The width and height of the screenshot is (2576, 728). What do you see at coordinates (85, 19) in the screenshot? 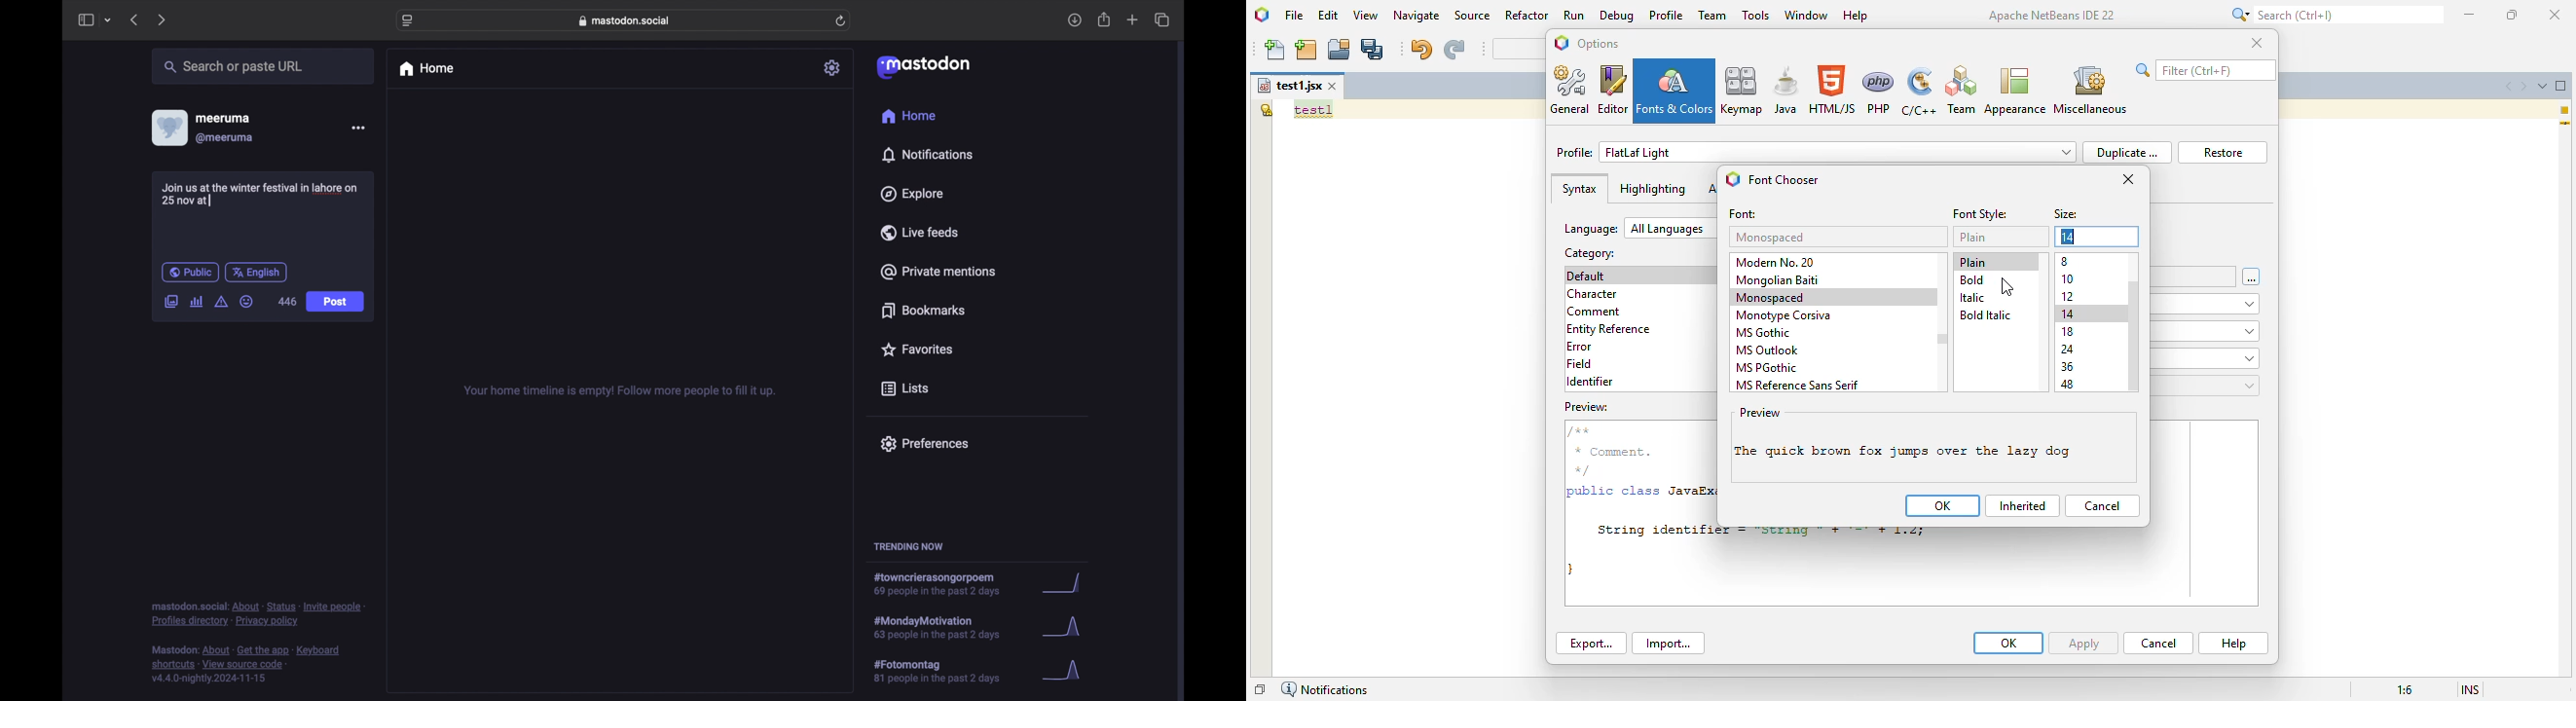
I see `sidebar` at bounding box center [85, 19].